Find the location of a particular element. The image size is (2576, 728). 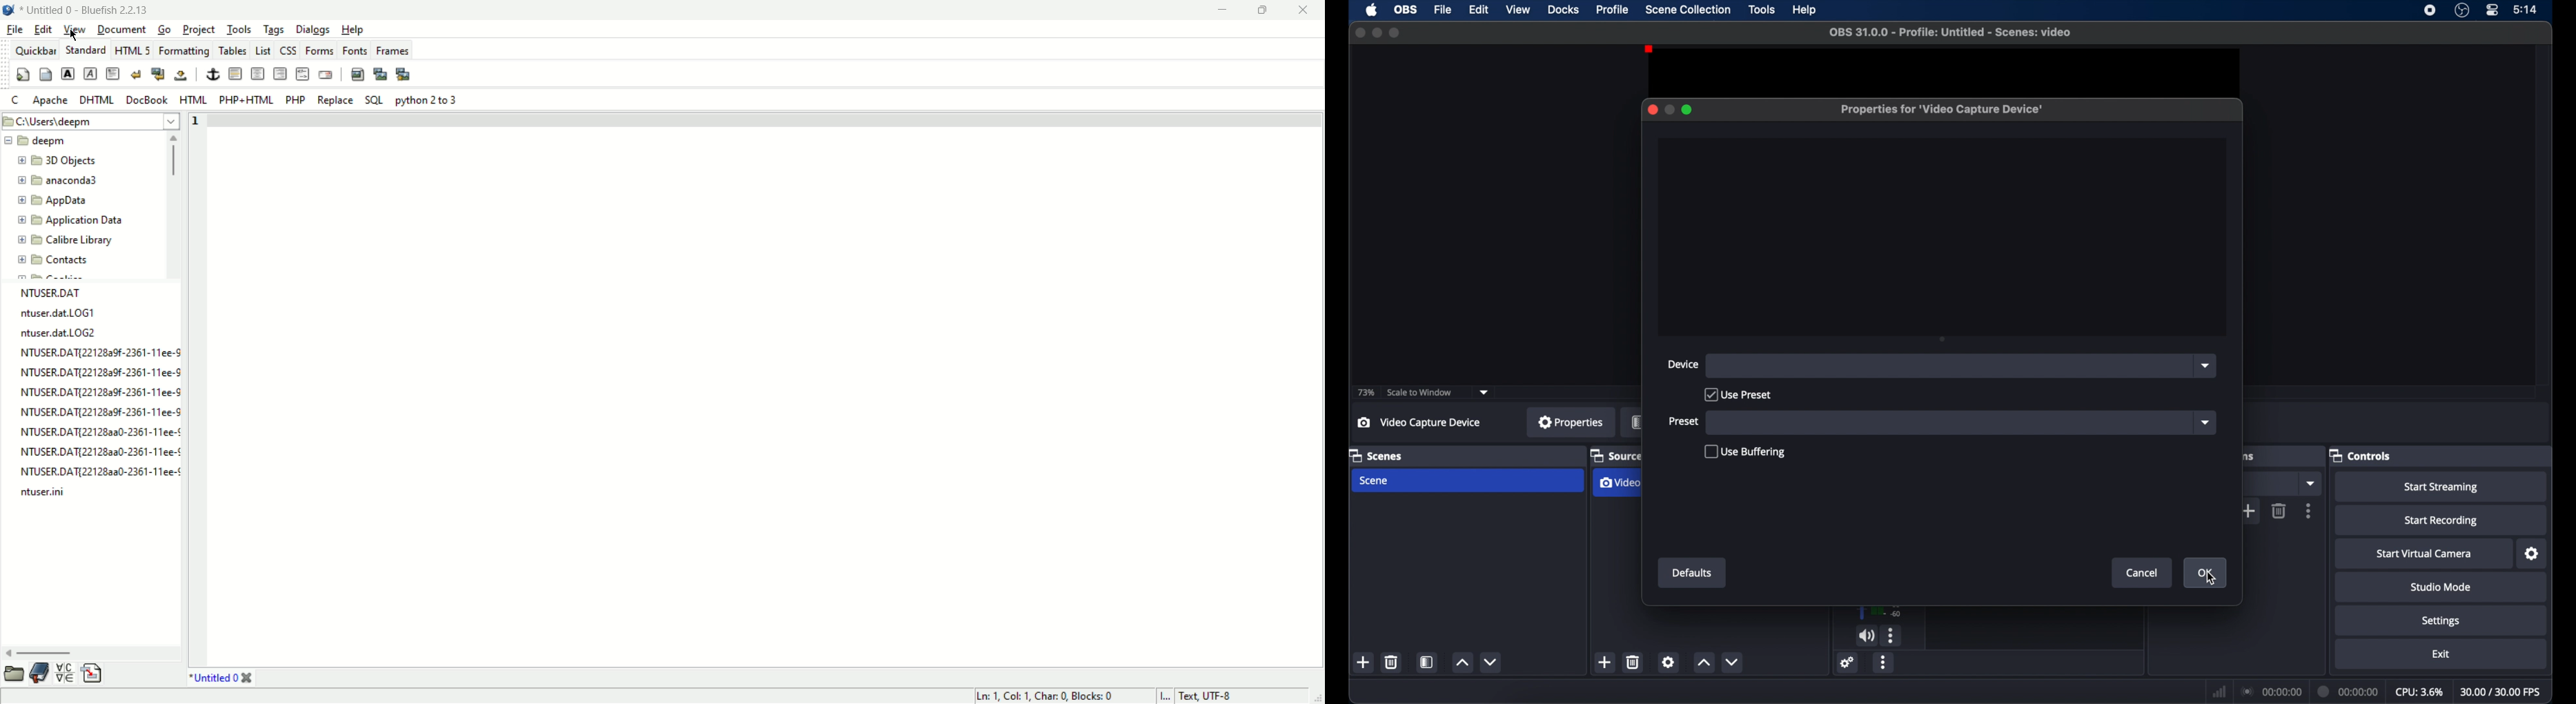

screen recording icon is located at coordinates (2430, 10).